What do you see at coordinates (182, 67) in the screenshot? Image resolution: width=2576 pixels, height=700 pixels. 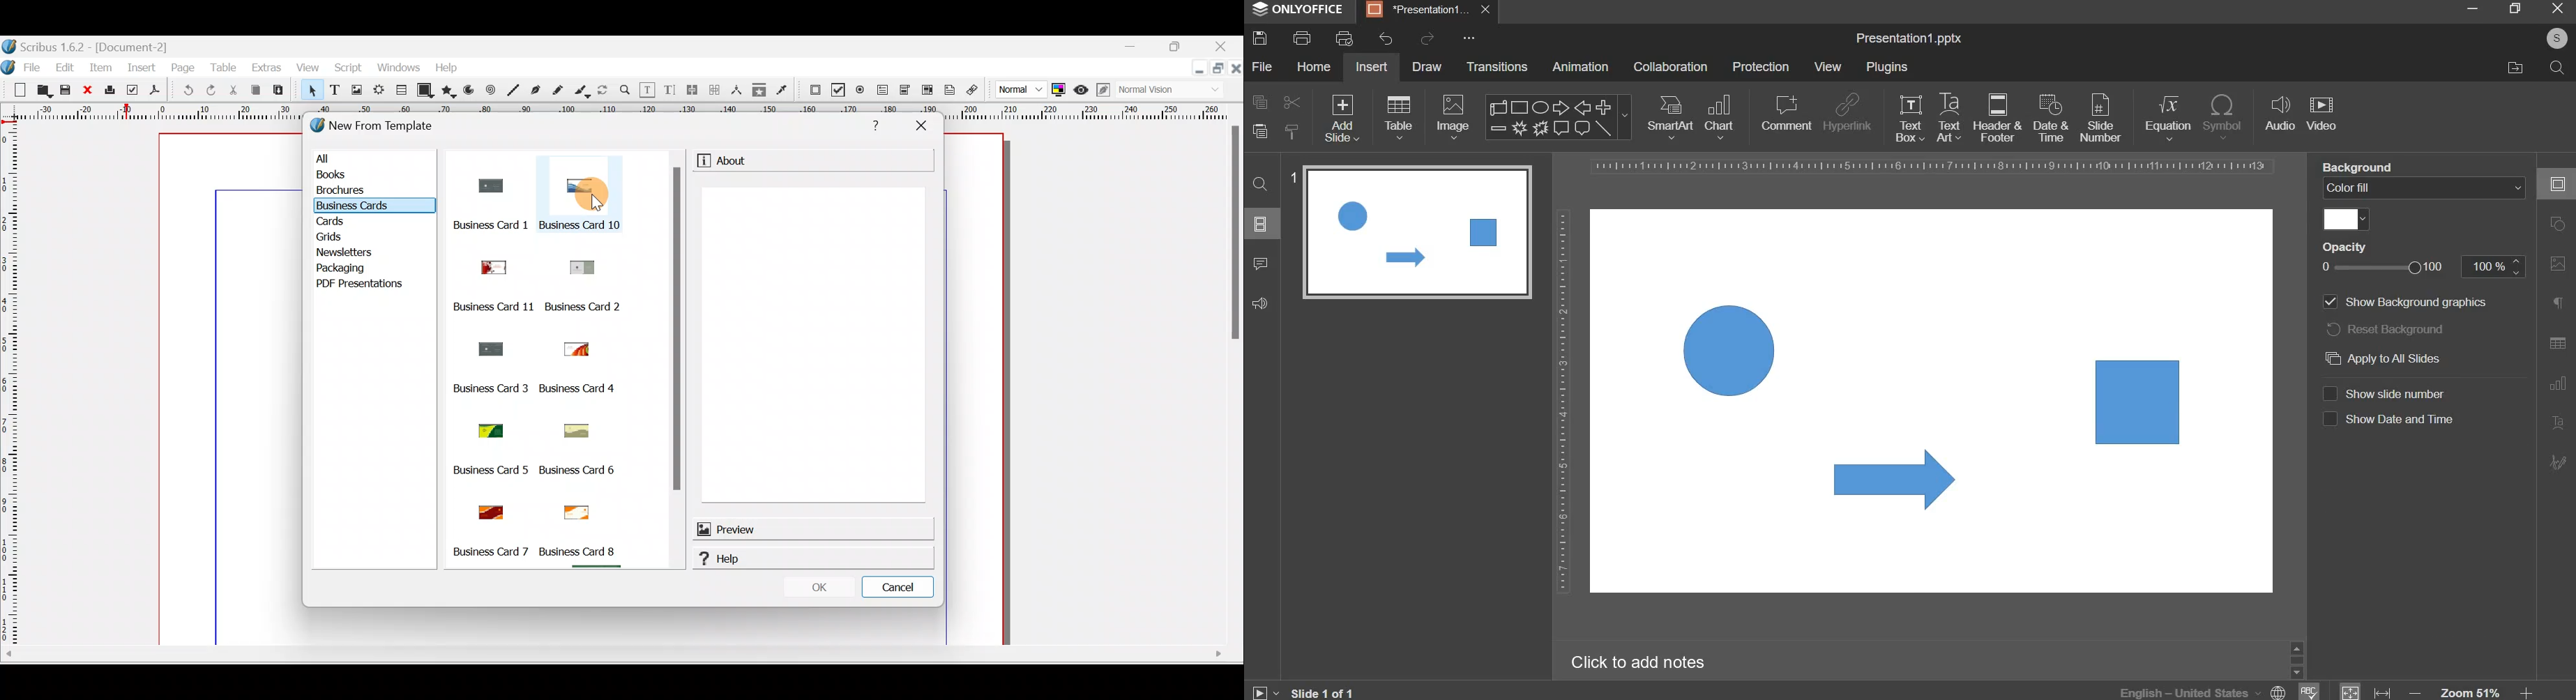 I see `Page` at bounding box center [182, 67].